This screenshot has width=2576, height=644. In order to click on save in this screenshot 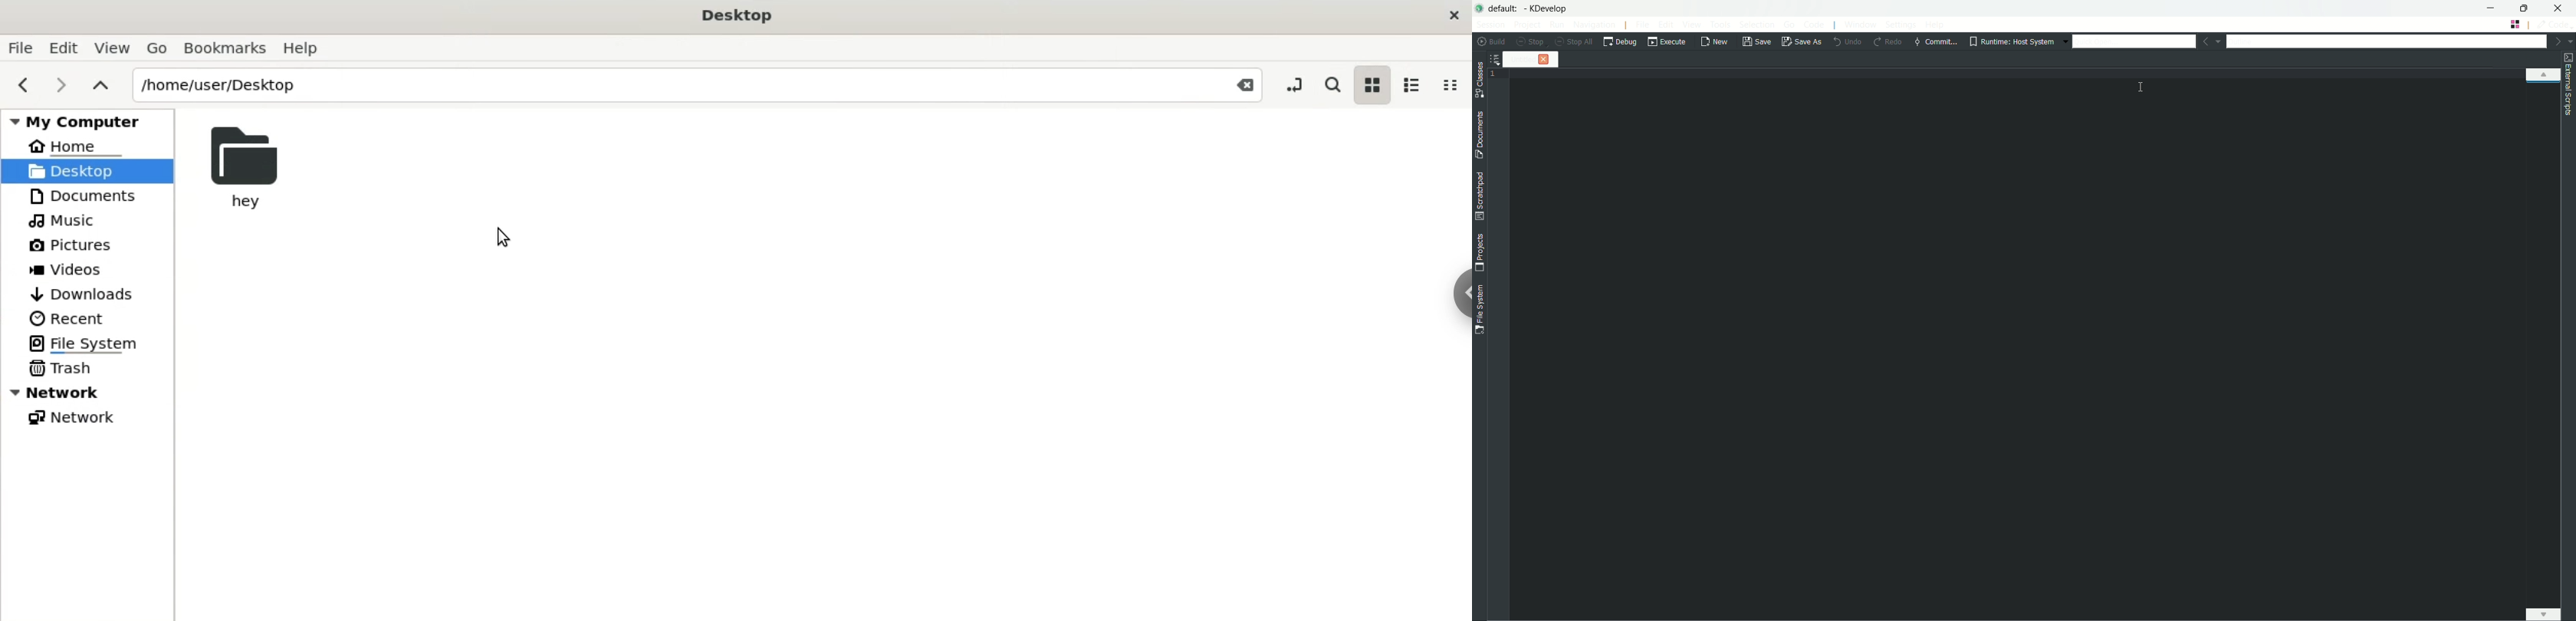, I will do `click(1757, 43)`.